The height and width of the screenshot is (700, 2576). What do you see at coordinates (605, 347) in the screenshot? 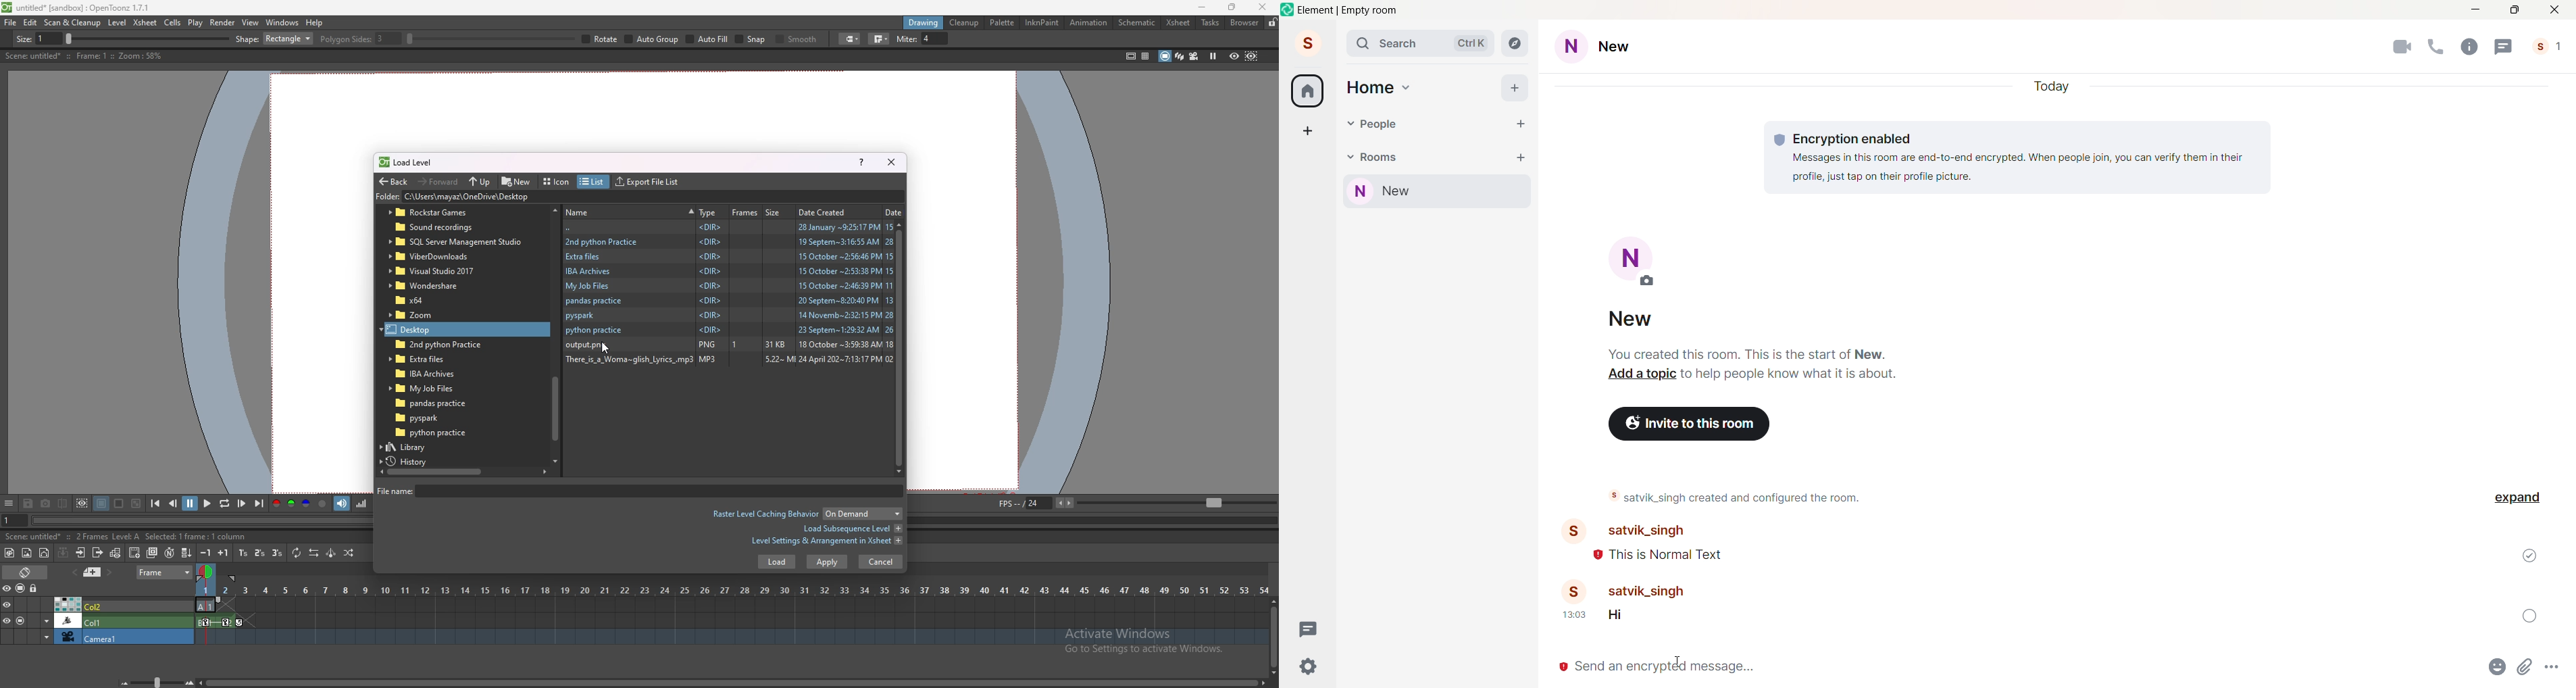
I see `cursor` at bounding box center [605, 347].